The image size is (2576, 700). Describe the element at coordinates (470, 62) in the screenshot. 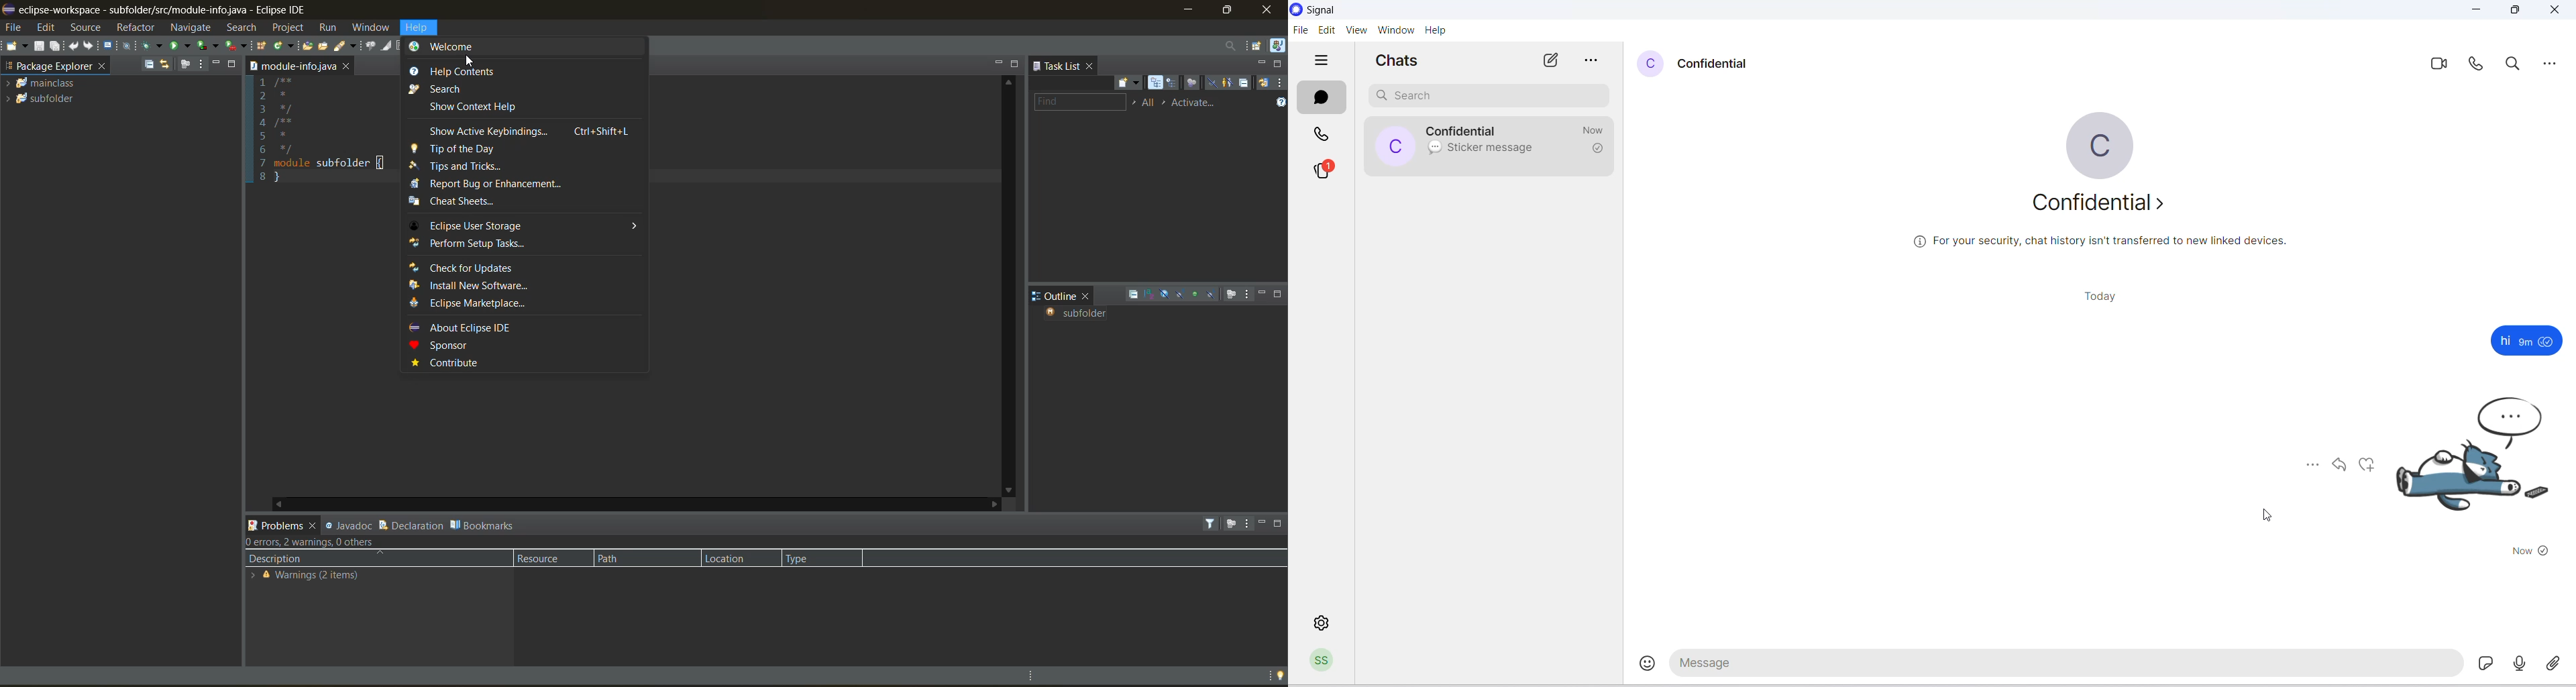

I see `cursor` at that location.